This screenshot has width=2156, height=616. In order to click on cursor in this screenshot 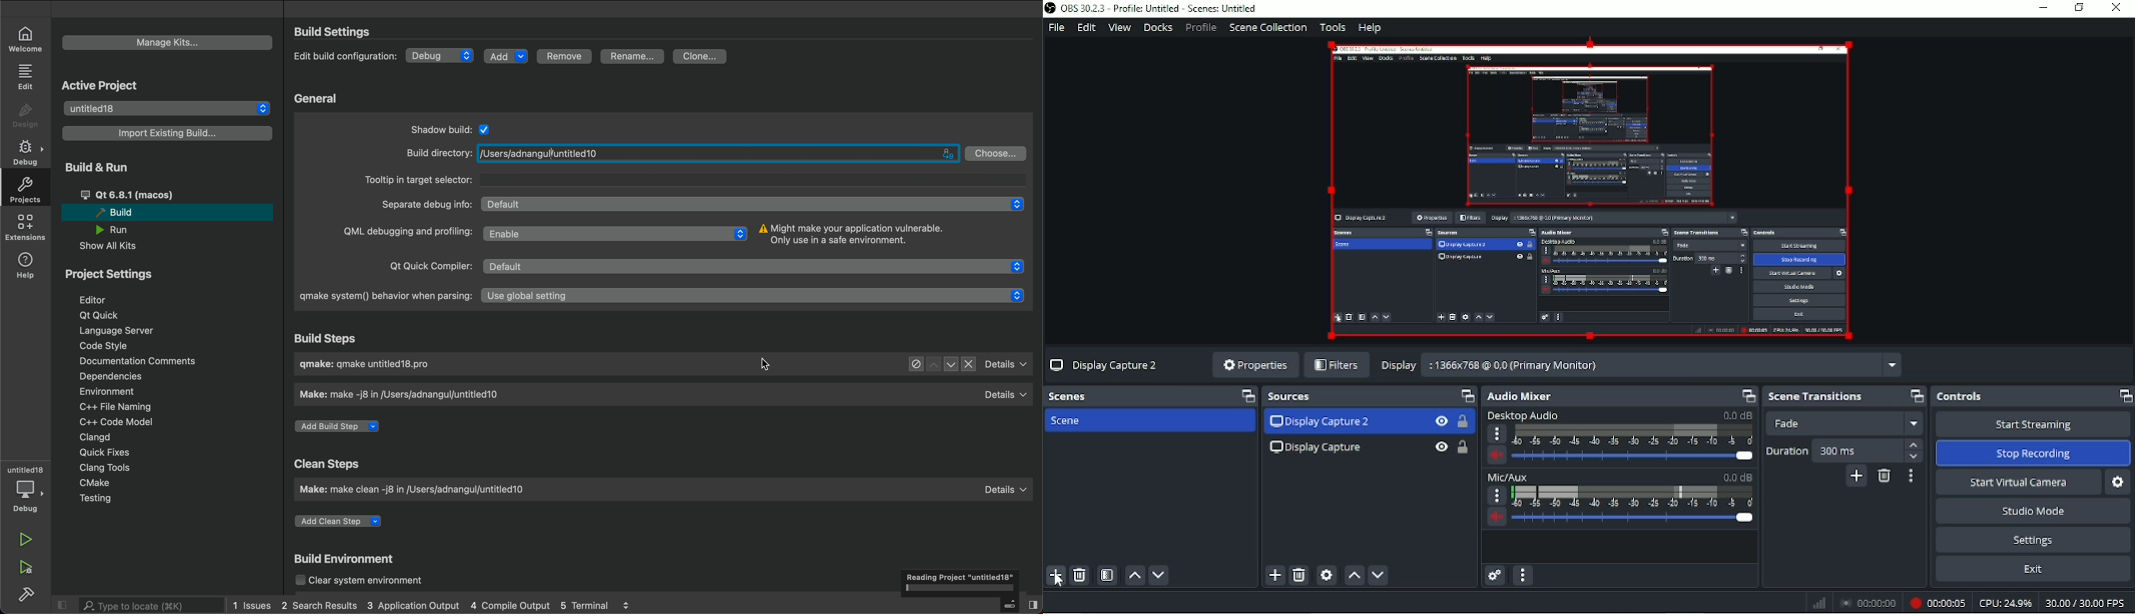, I will do `click(1057, 581)`.